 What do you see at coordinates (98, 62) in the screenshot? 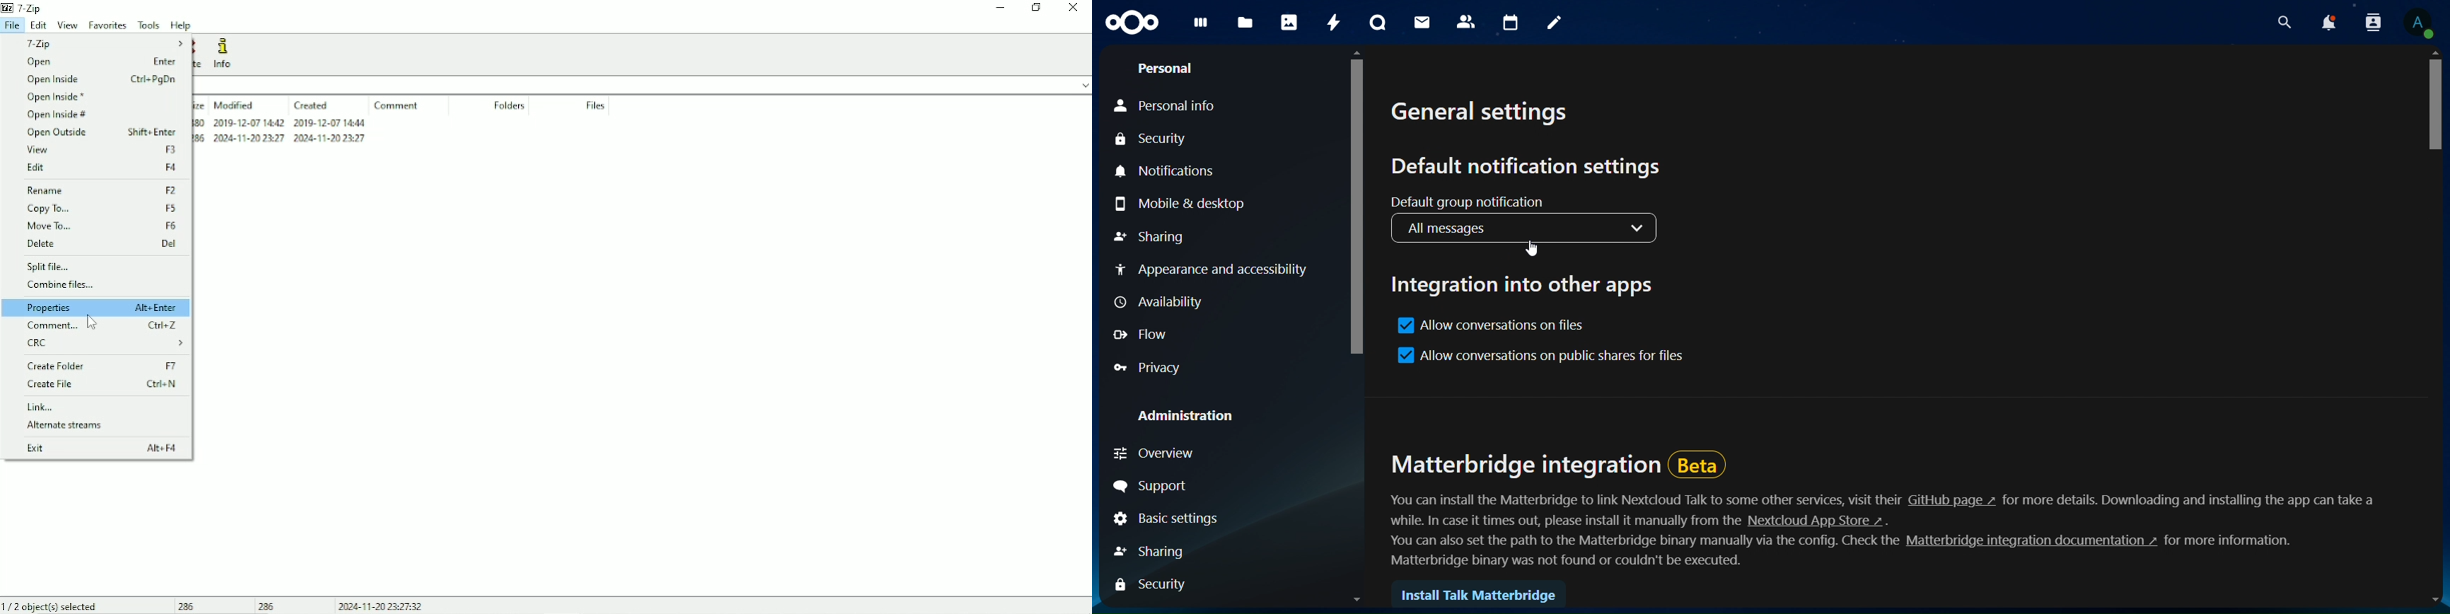
I see `Open` at bounding box center [98, 62].